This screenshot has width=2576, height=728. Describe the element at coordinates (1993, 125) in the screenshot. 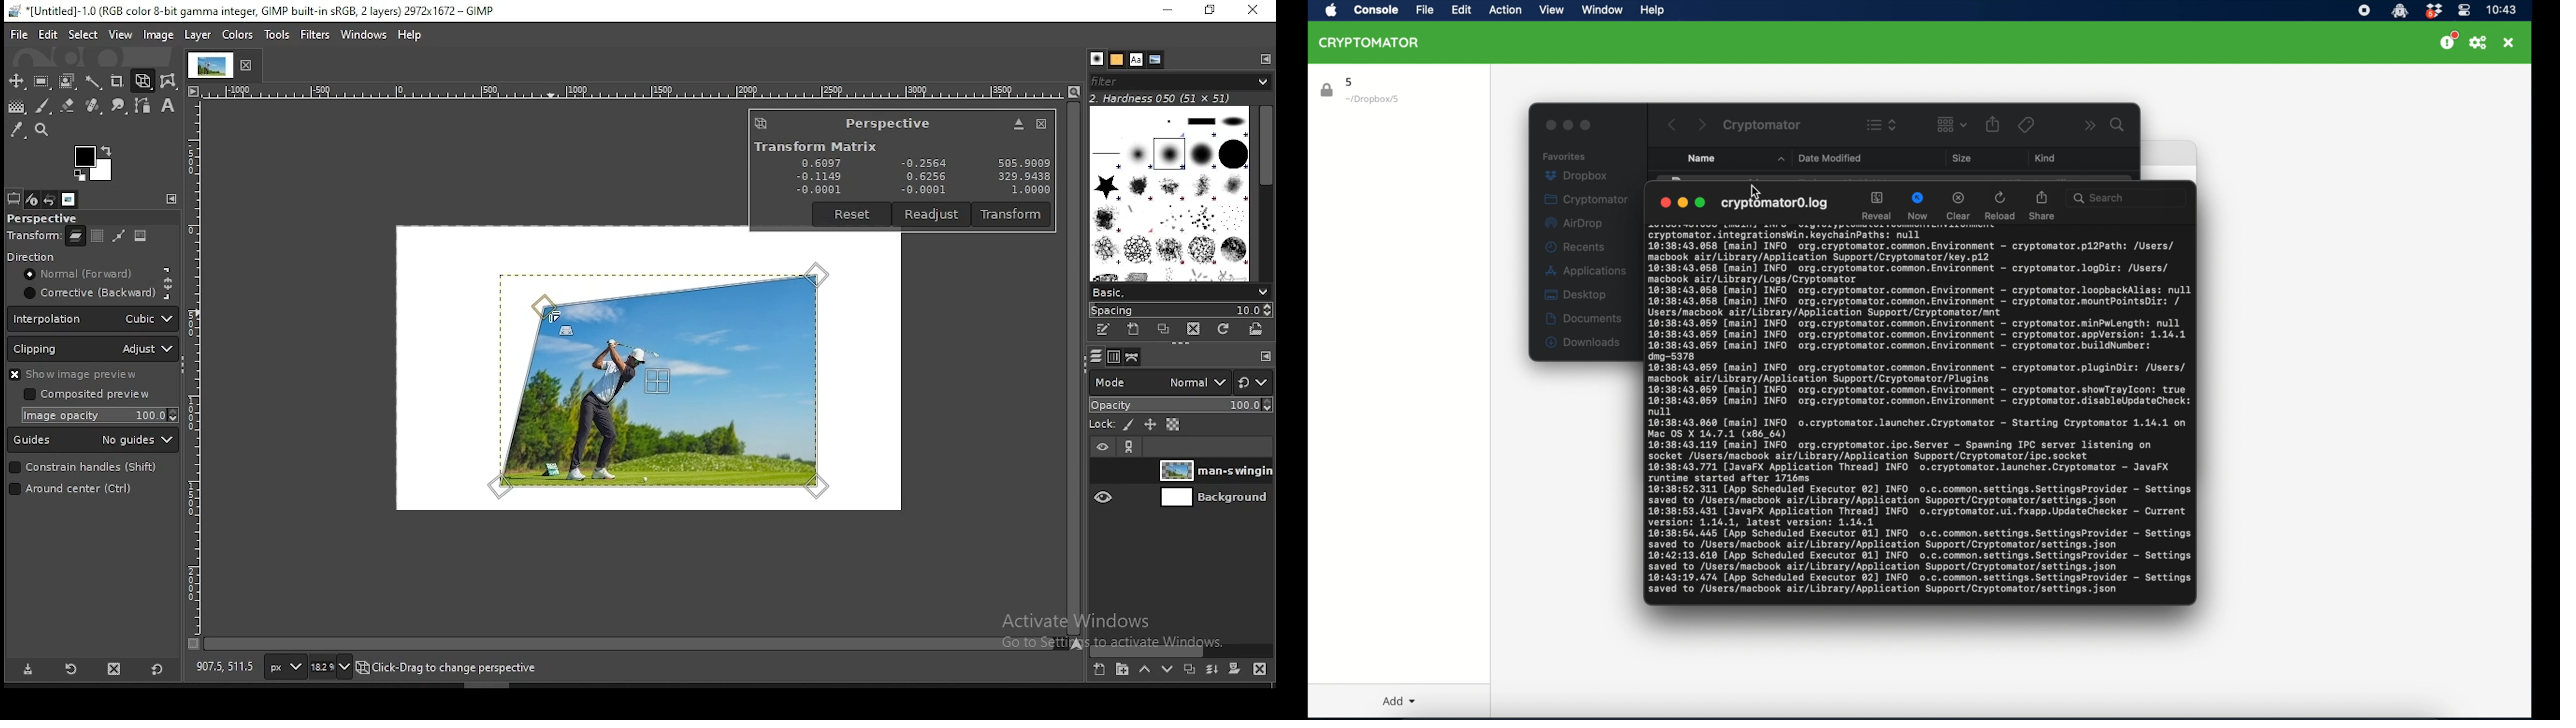

I see `share` at that location.